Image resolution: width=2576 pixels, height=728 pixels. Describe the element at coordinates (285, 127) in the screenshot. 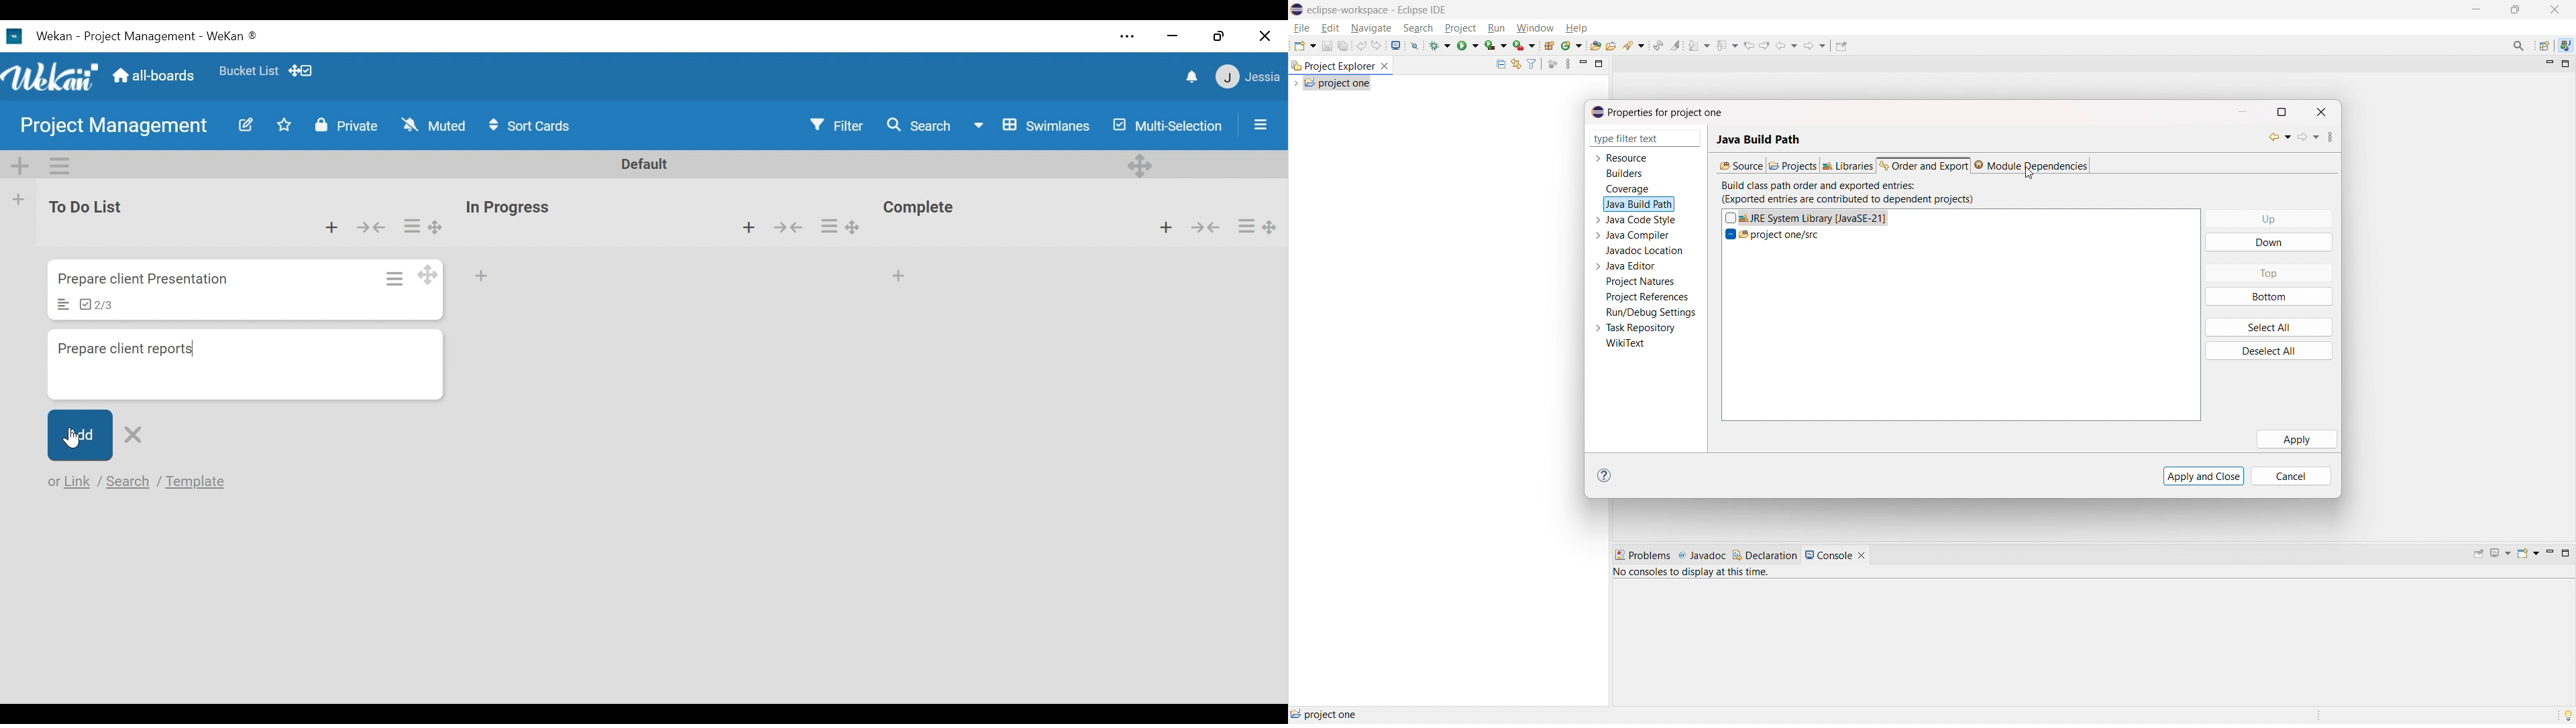

I see `Toggle favorites` at that location.